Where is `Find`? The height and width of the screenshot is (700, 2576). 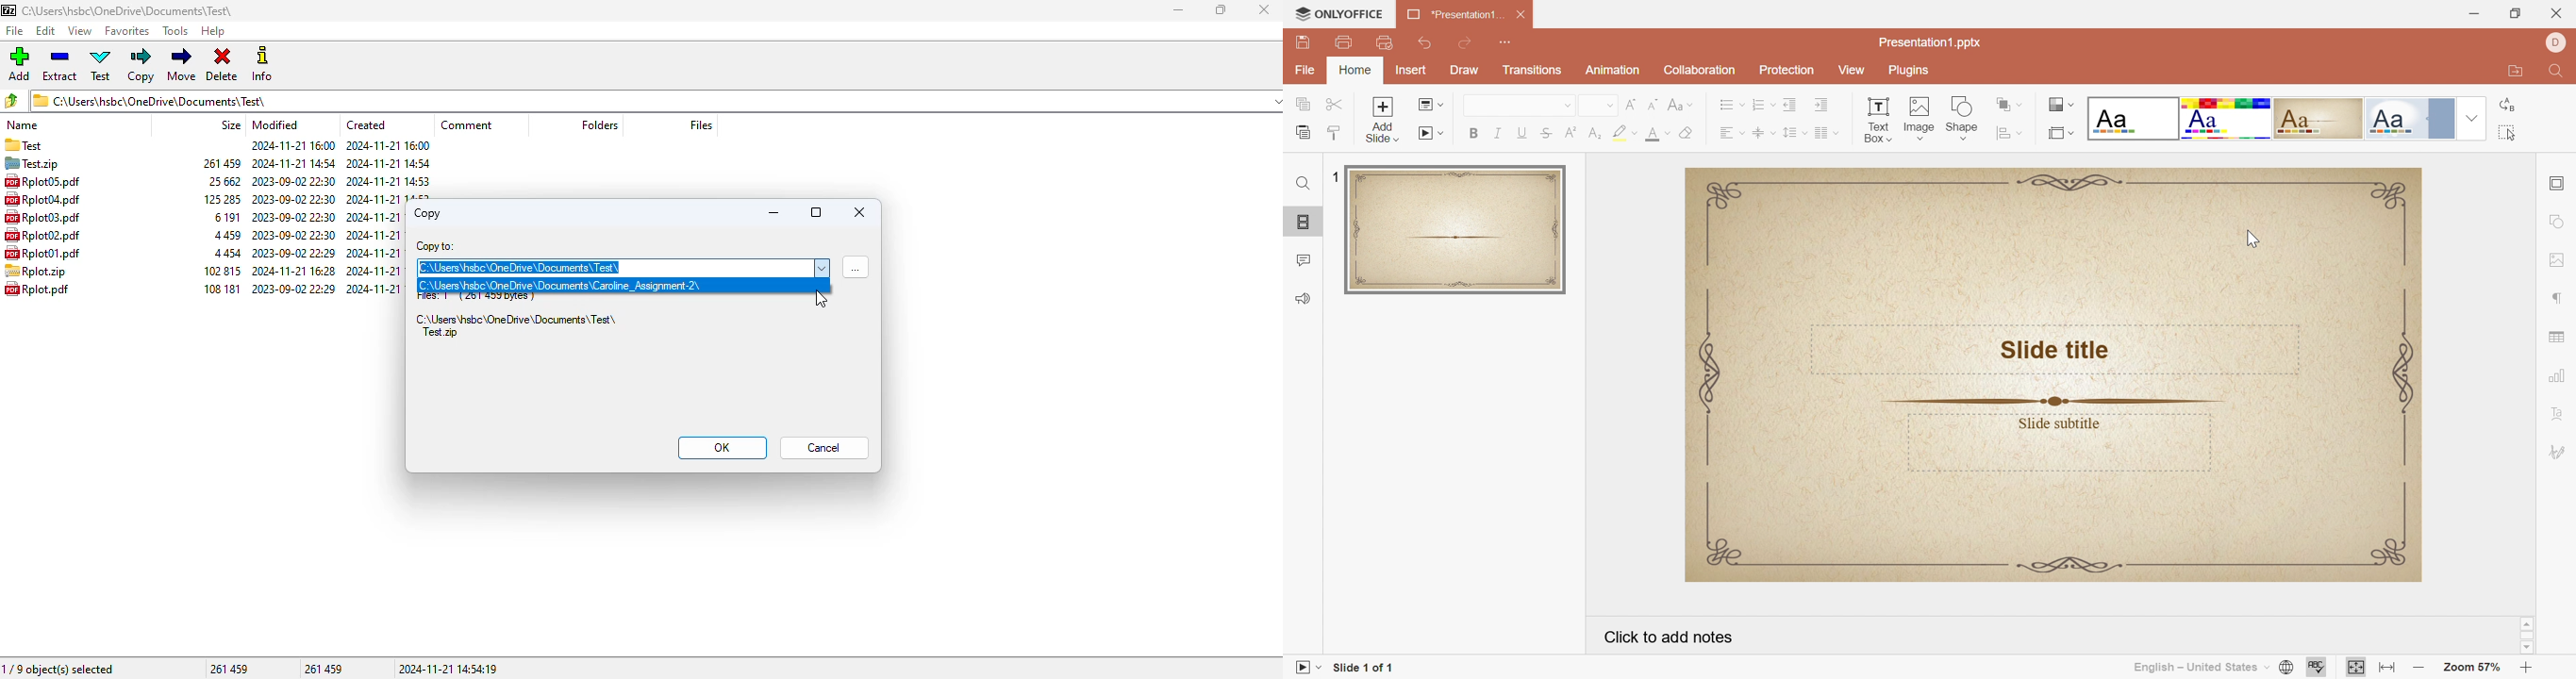
Find is located at coordinates (1303, 184).